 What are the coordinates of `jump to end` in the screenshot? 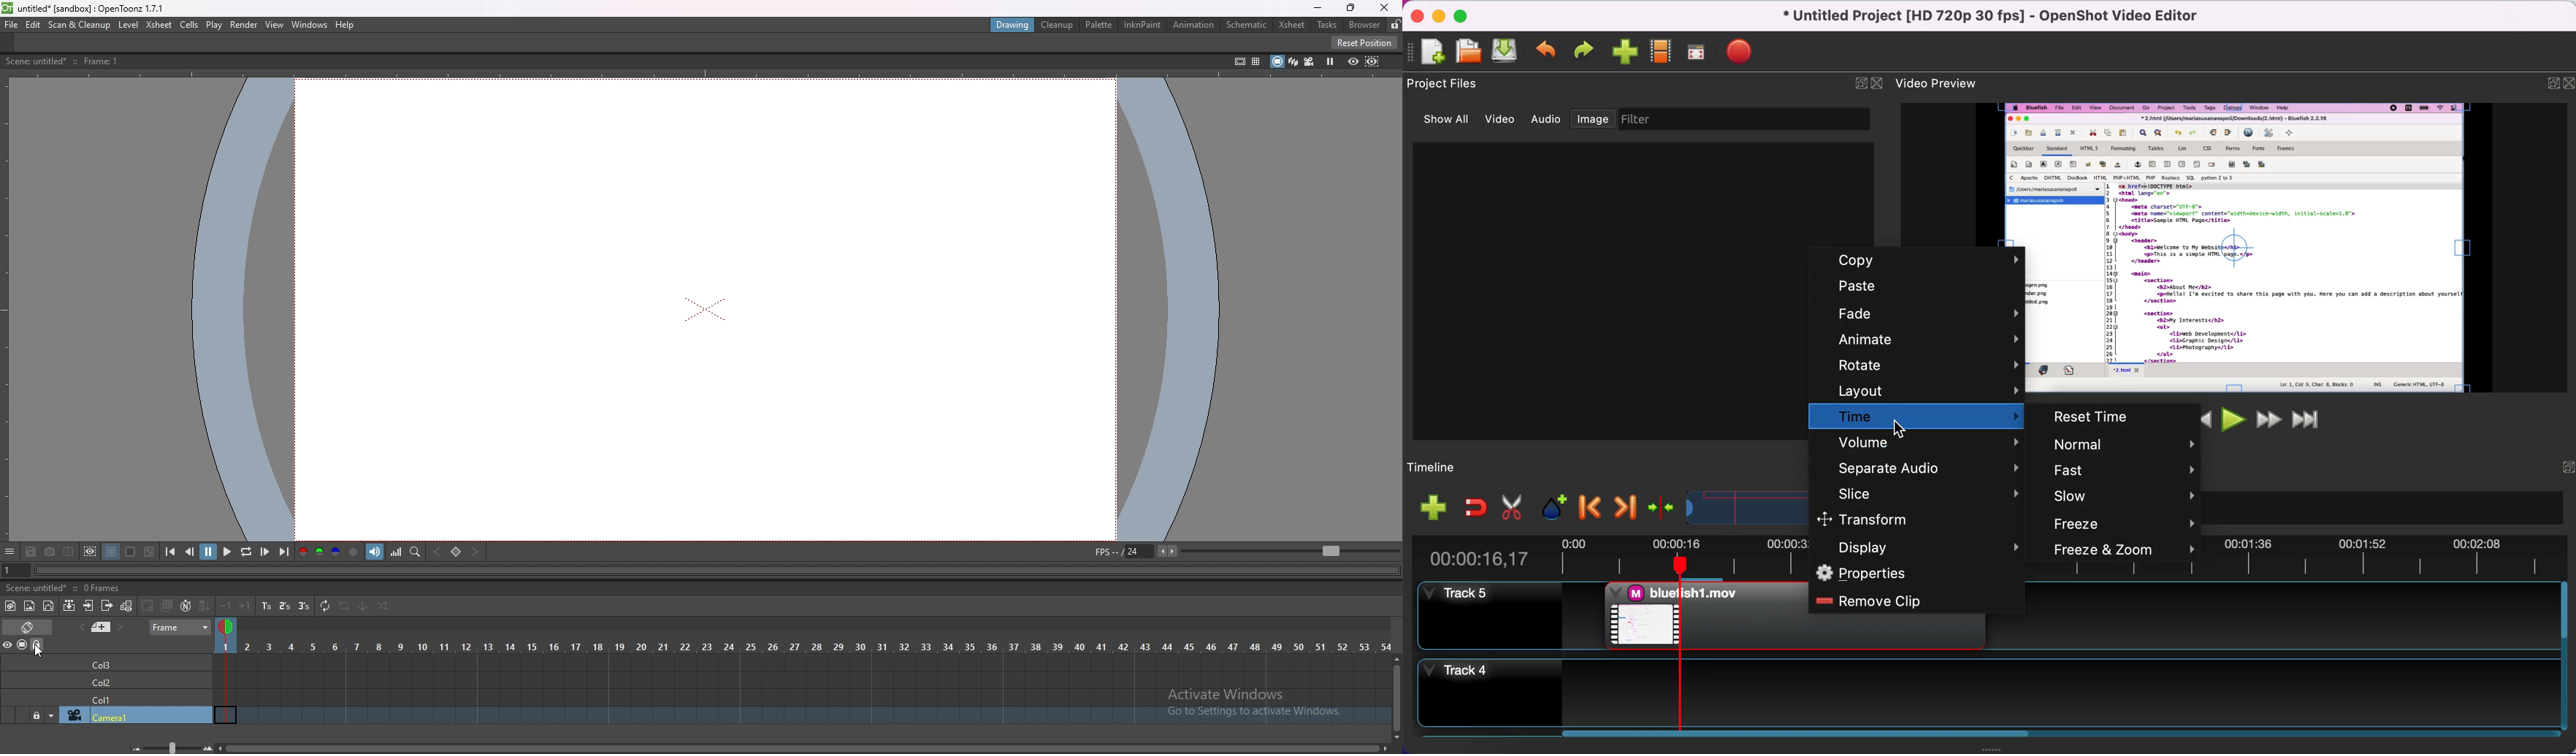 It's located at (2306, 418).